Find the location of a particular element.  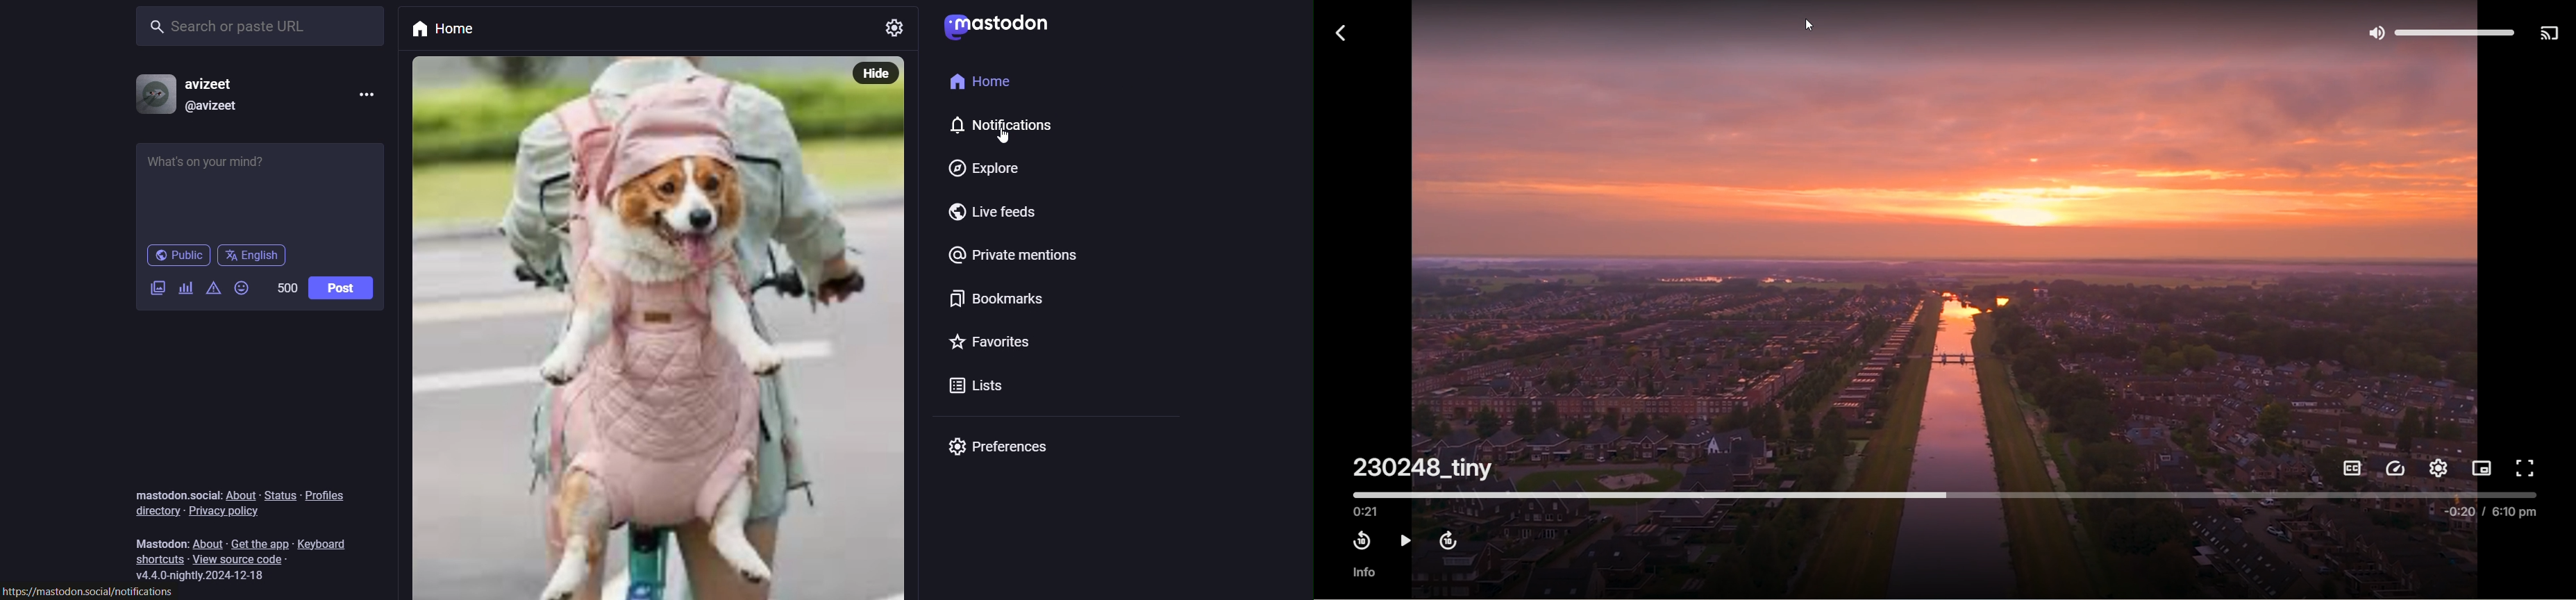

english is located at coordinates (253, 256).